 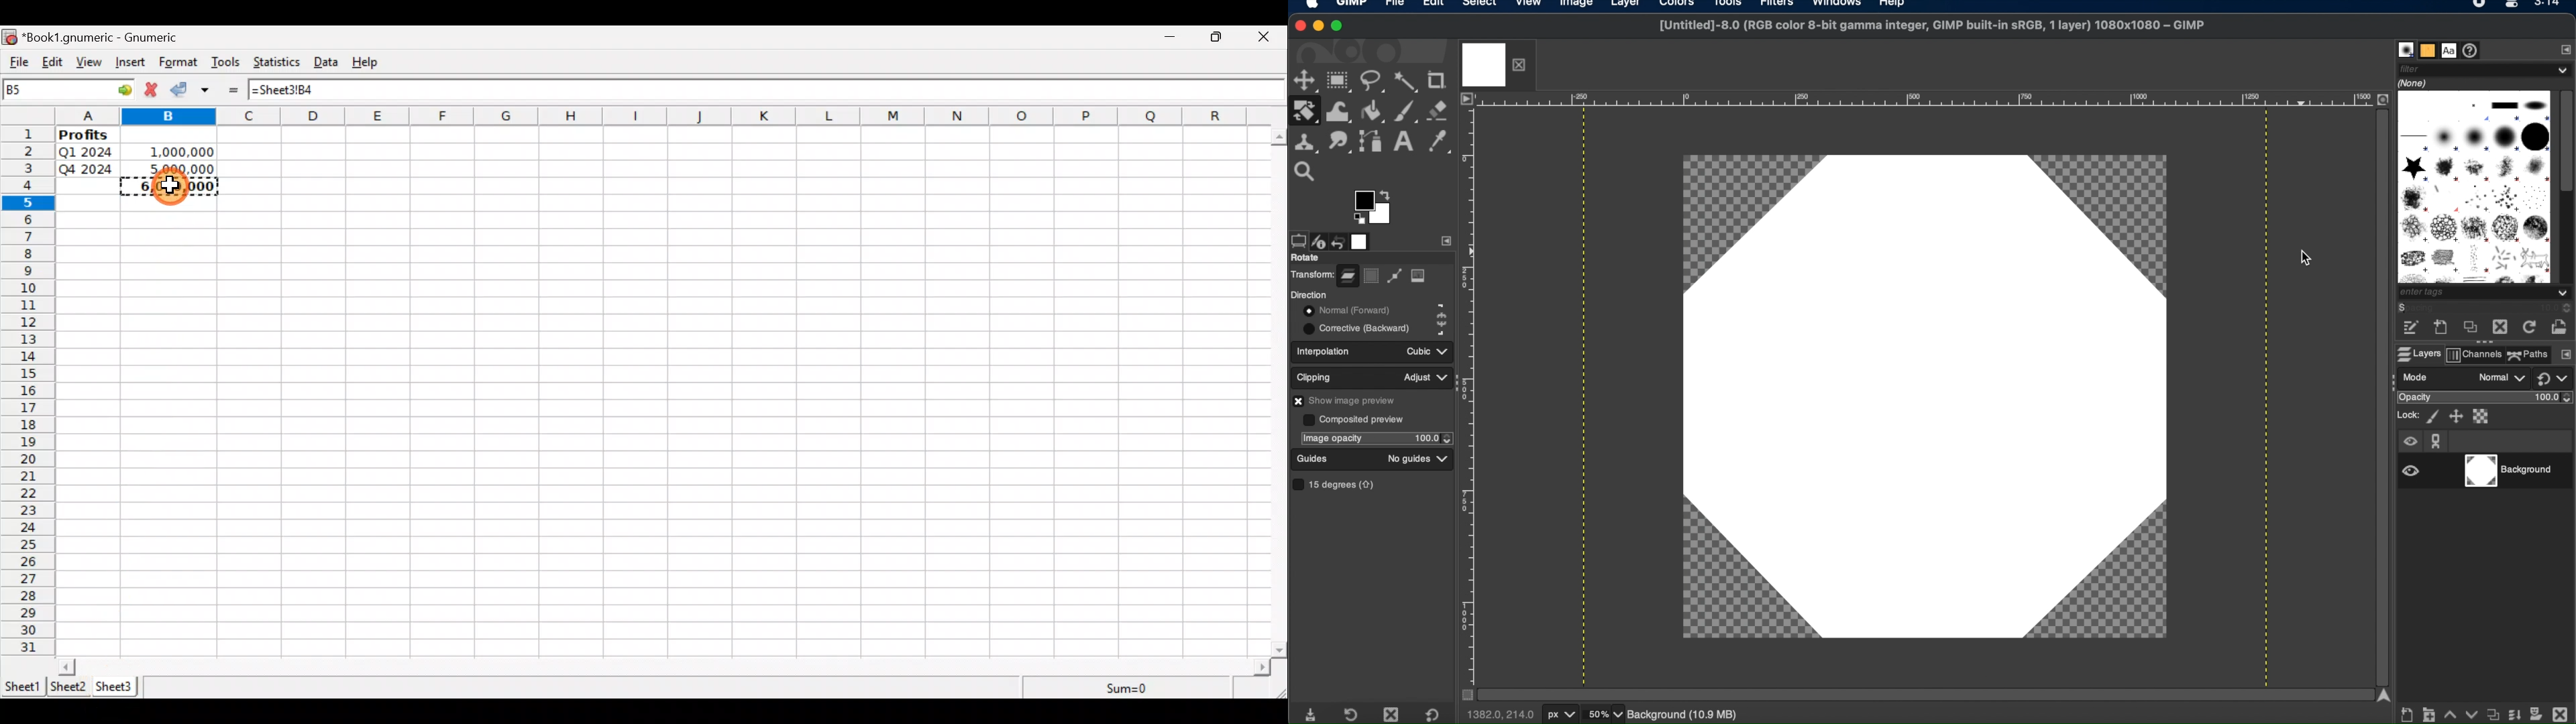 I want to click on no guides, so click(x=1408, y=459).